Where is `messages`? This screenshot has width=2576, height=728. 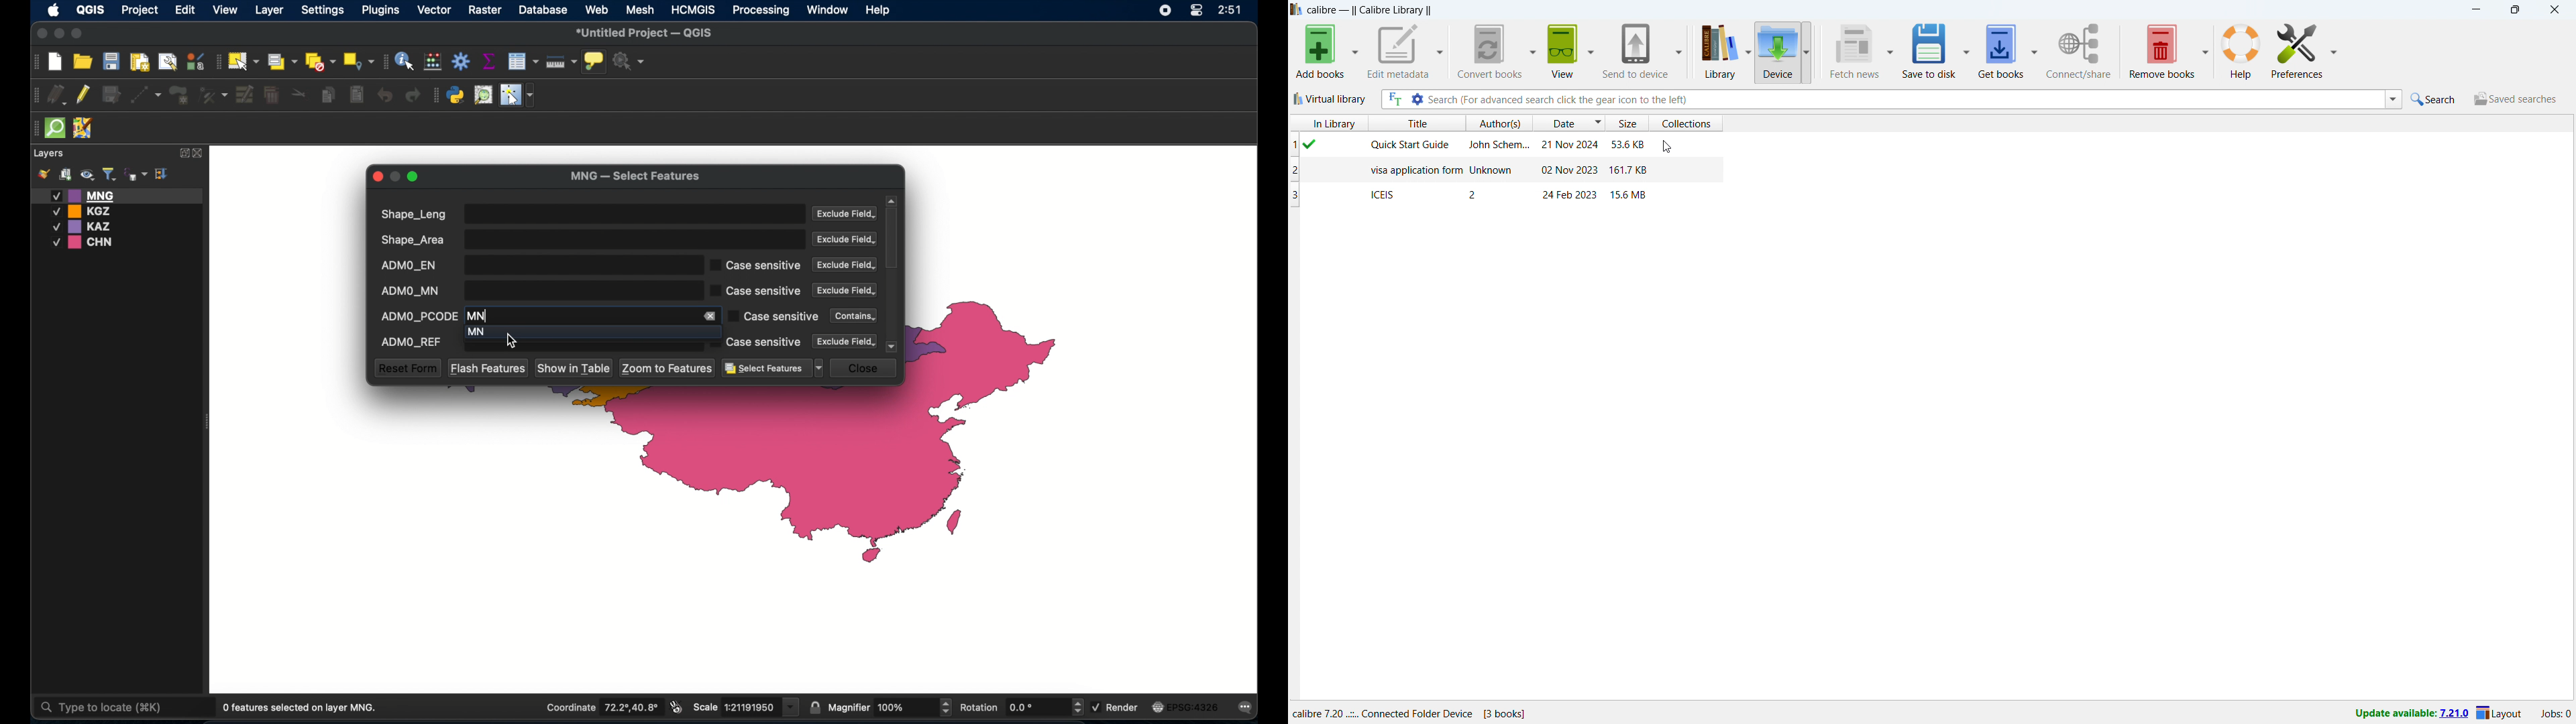
messages is located at coordinates (1248, 708).